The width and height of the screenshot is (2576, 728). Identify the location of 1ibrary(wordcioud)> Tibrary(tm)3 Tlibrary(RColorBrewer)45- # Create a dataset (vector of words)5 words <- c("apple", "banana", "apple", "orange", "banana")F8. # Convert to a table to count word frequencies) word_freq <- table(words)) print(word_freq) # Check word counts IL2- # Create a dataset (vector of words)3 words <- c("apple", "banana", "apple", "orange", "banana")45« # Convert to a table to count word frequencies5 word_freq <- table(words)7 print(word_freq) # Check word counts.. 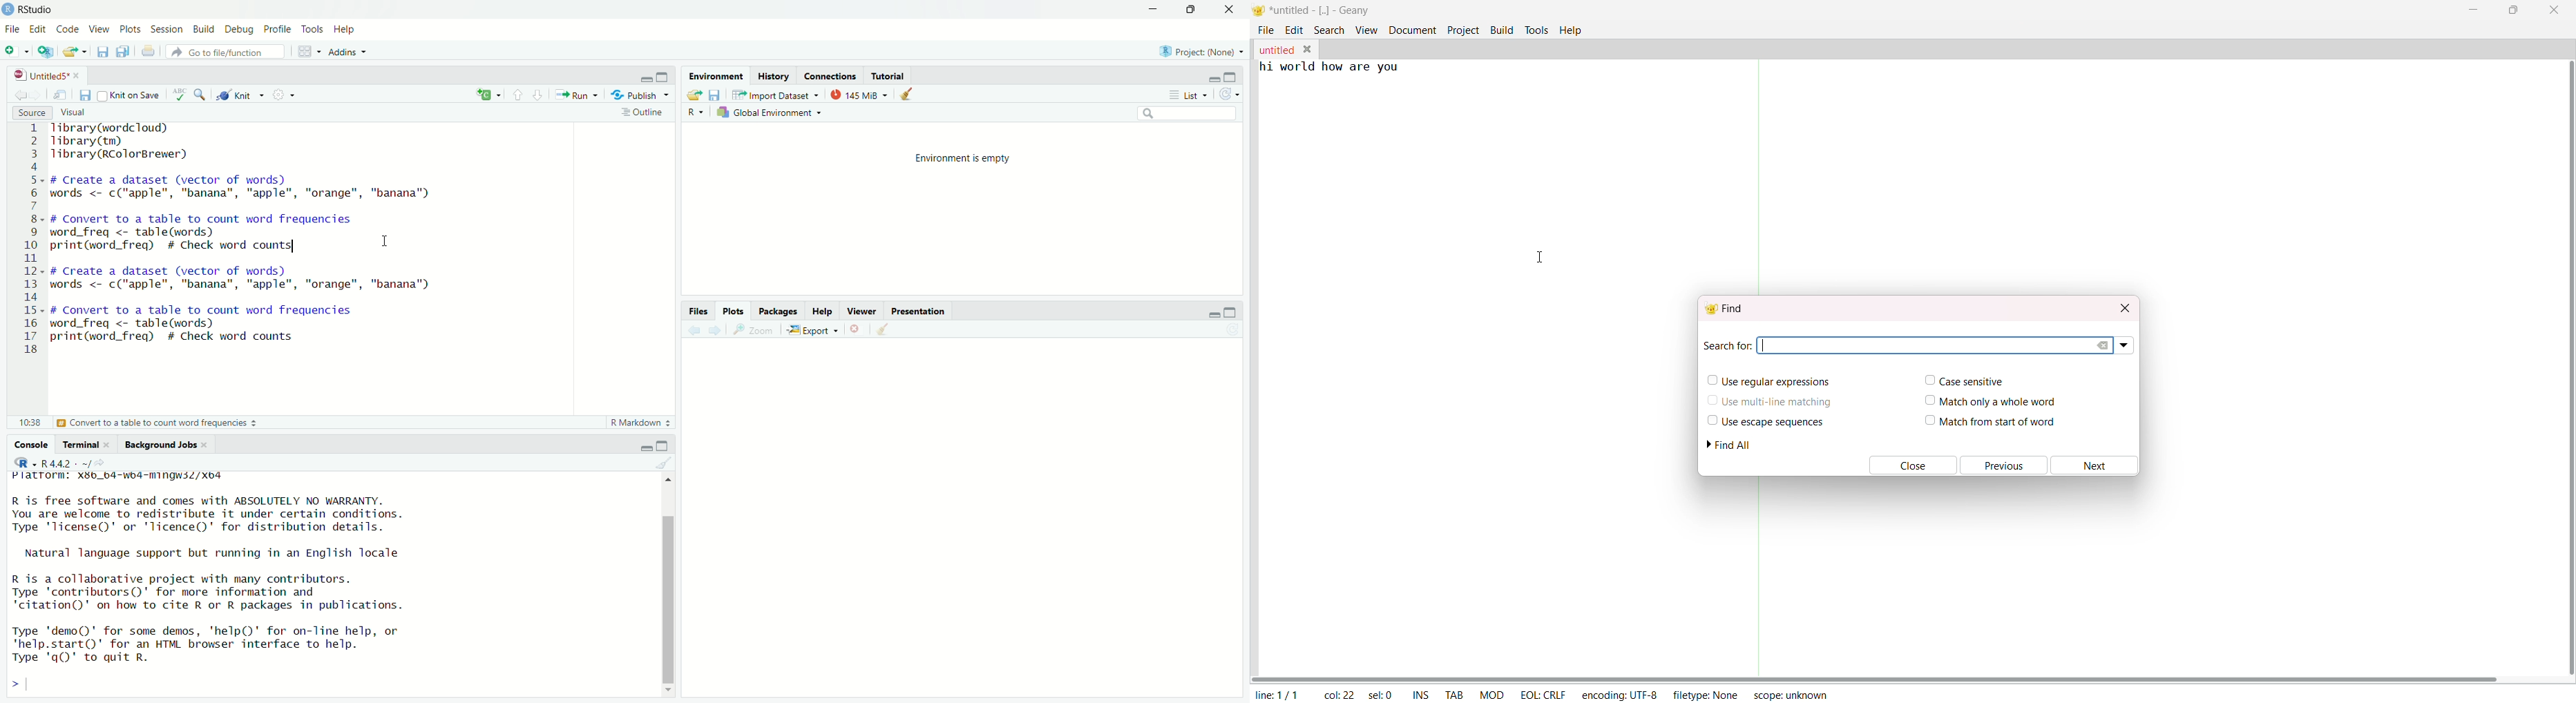
(244, 235).